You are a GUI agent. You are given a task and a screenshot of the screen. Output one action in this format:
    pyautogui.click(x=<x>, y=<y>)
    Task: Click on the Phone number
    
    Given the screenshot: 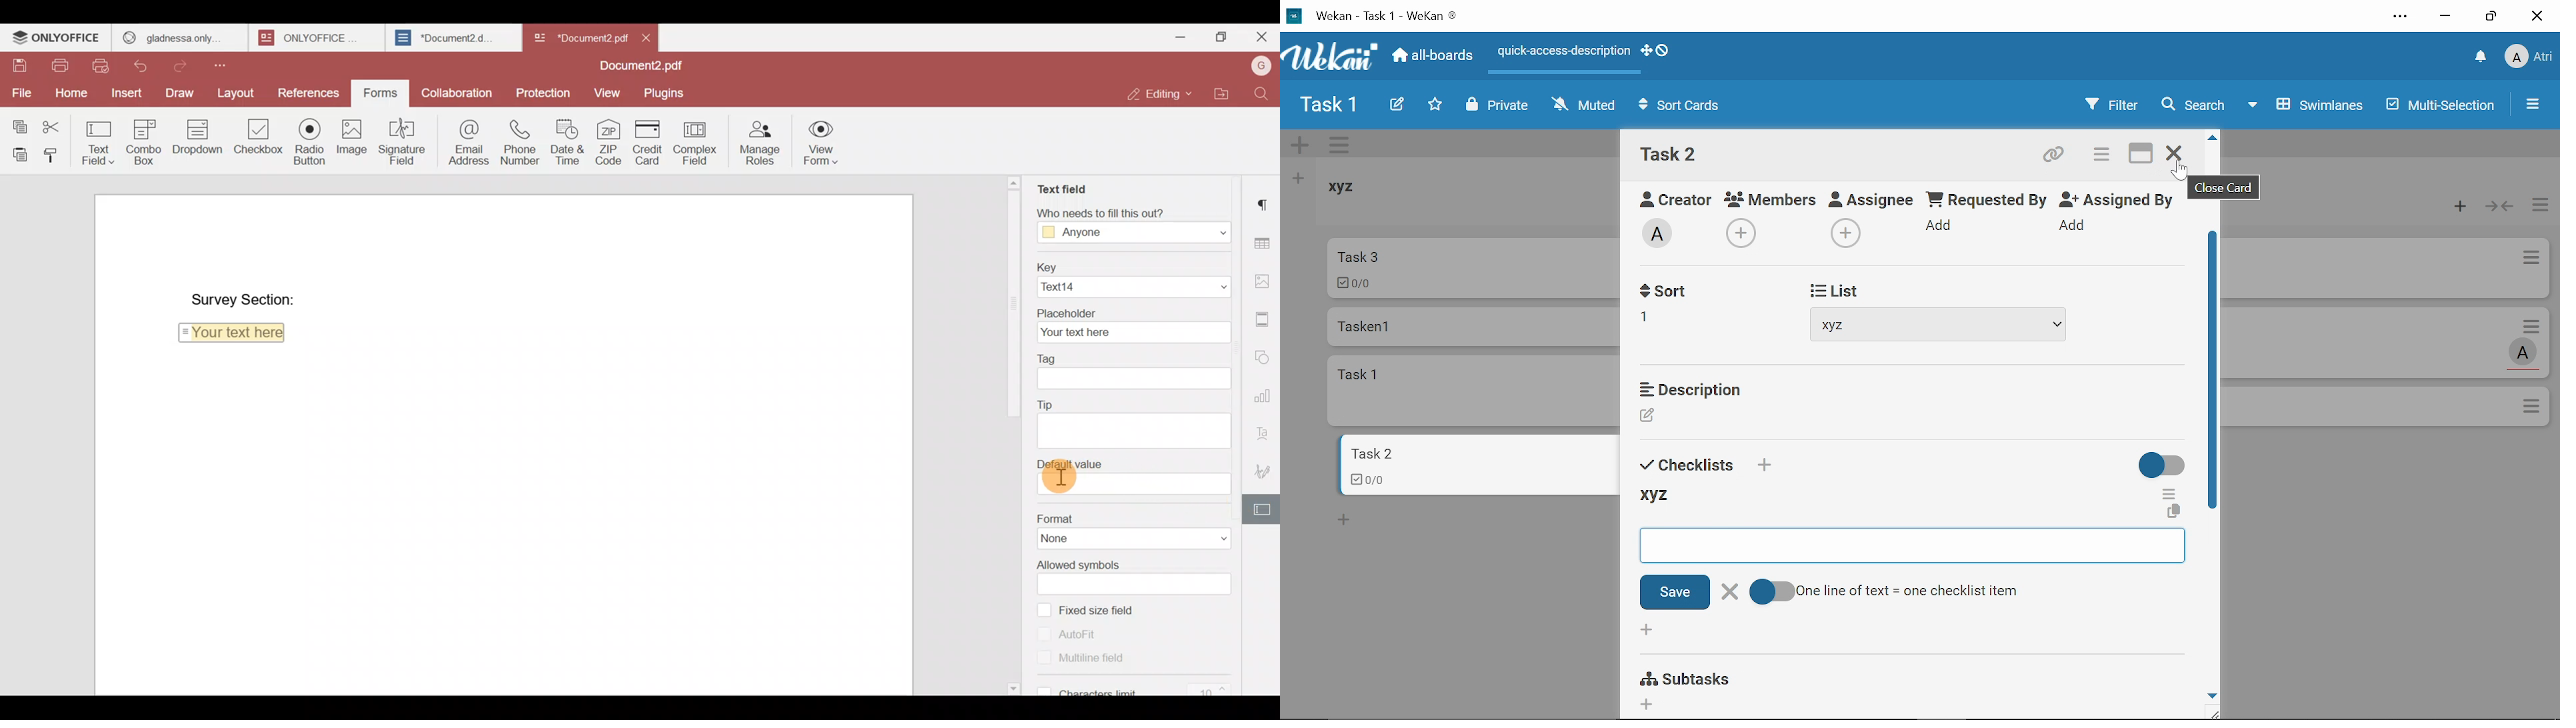 What is the action you would take?
    pyautogui.click(x=521, y=141)
    